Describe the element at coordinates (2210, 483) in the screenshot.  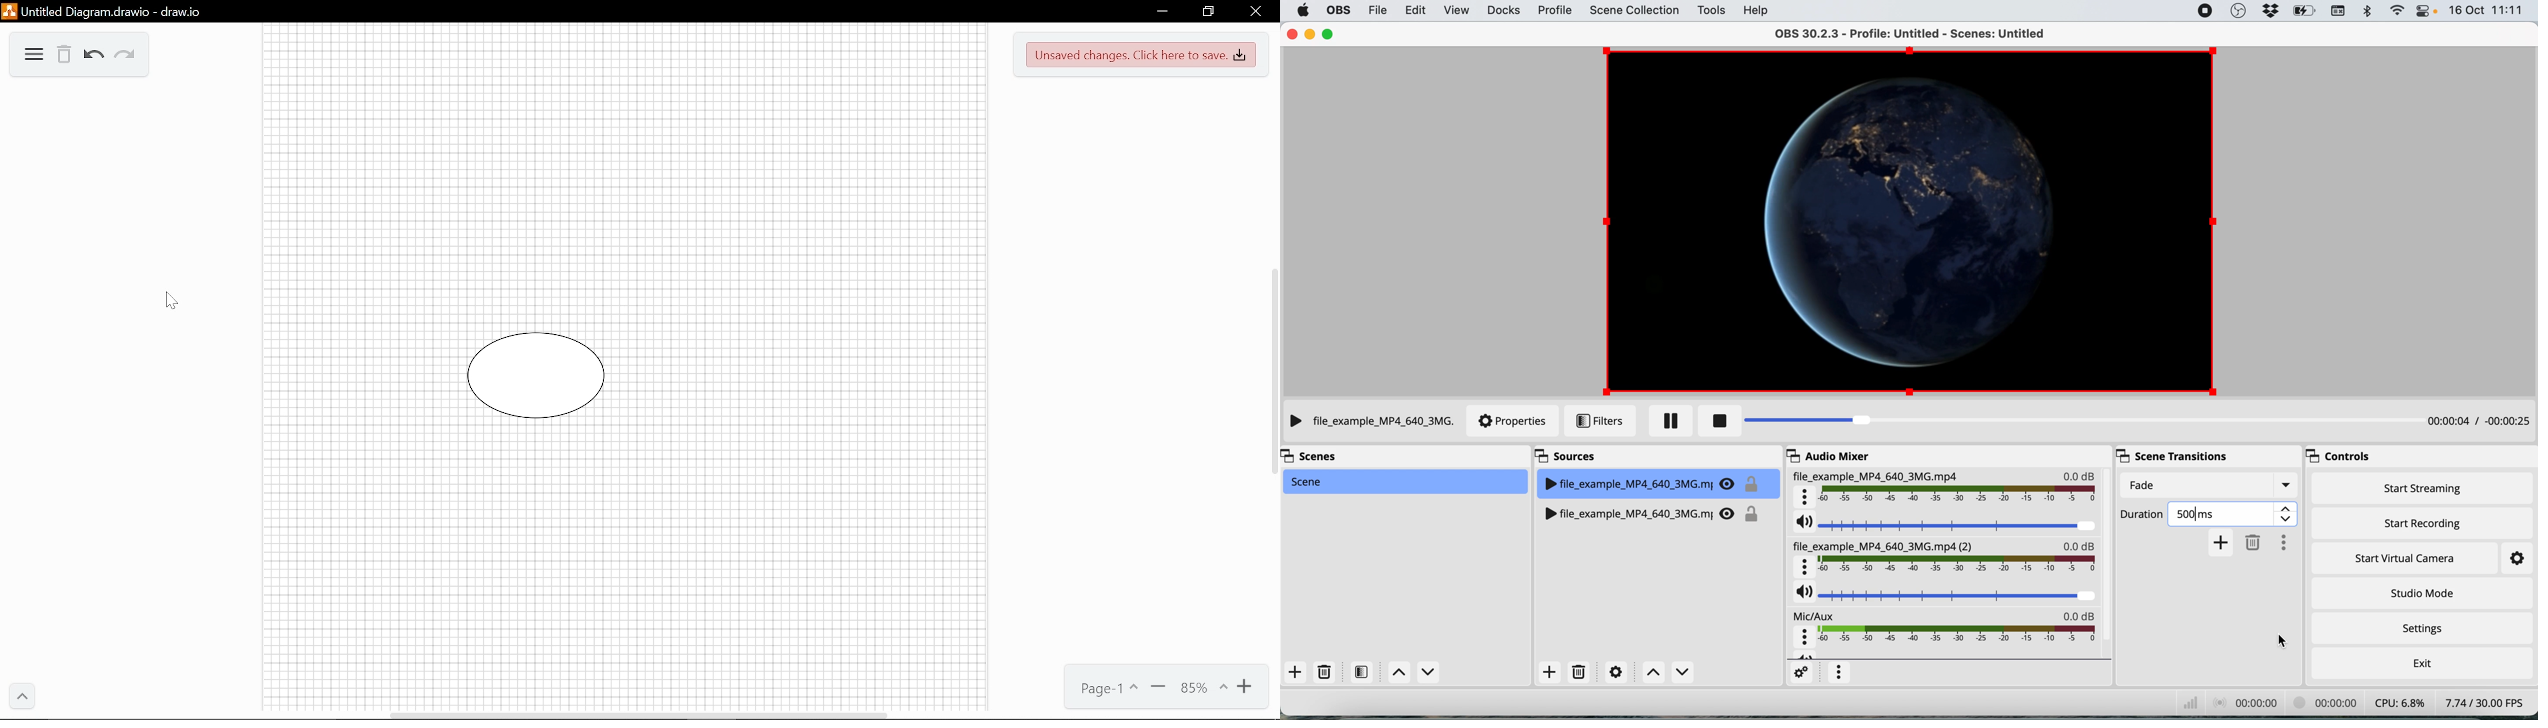
I see `fade duration` at that location.